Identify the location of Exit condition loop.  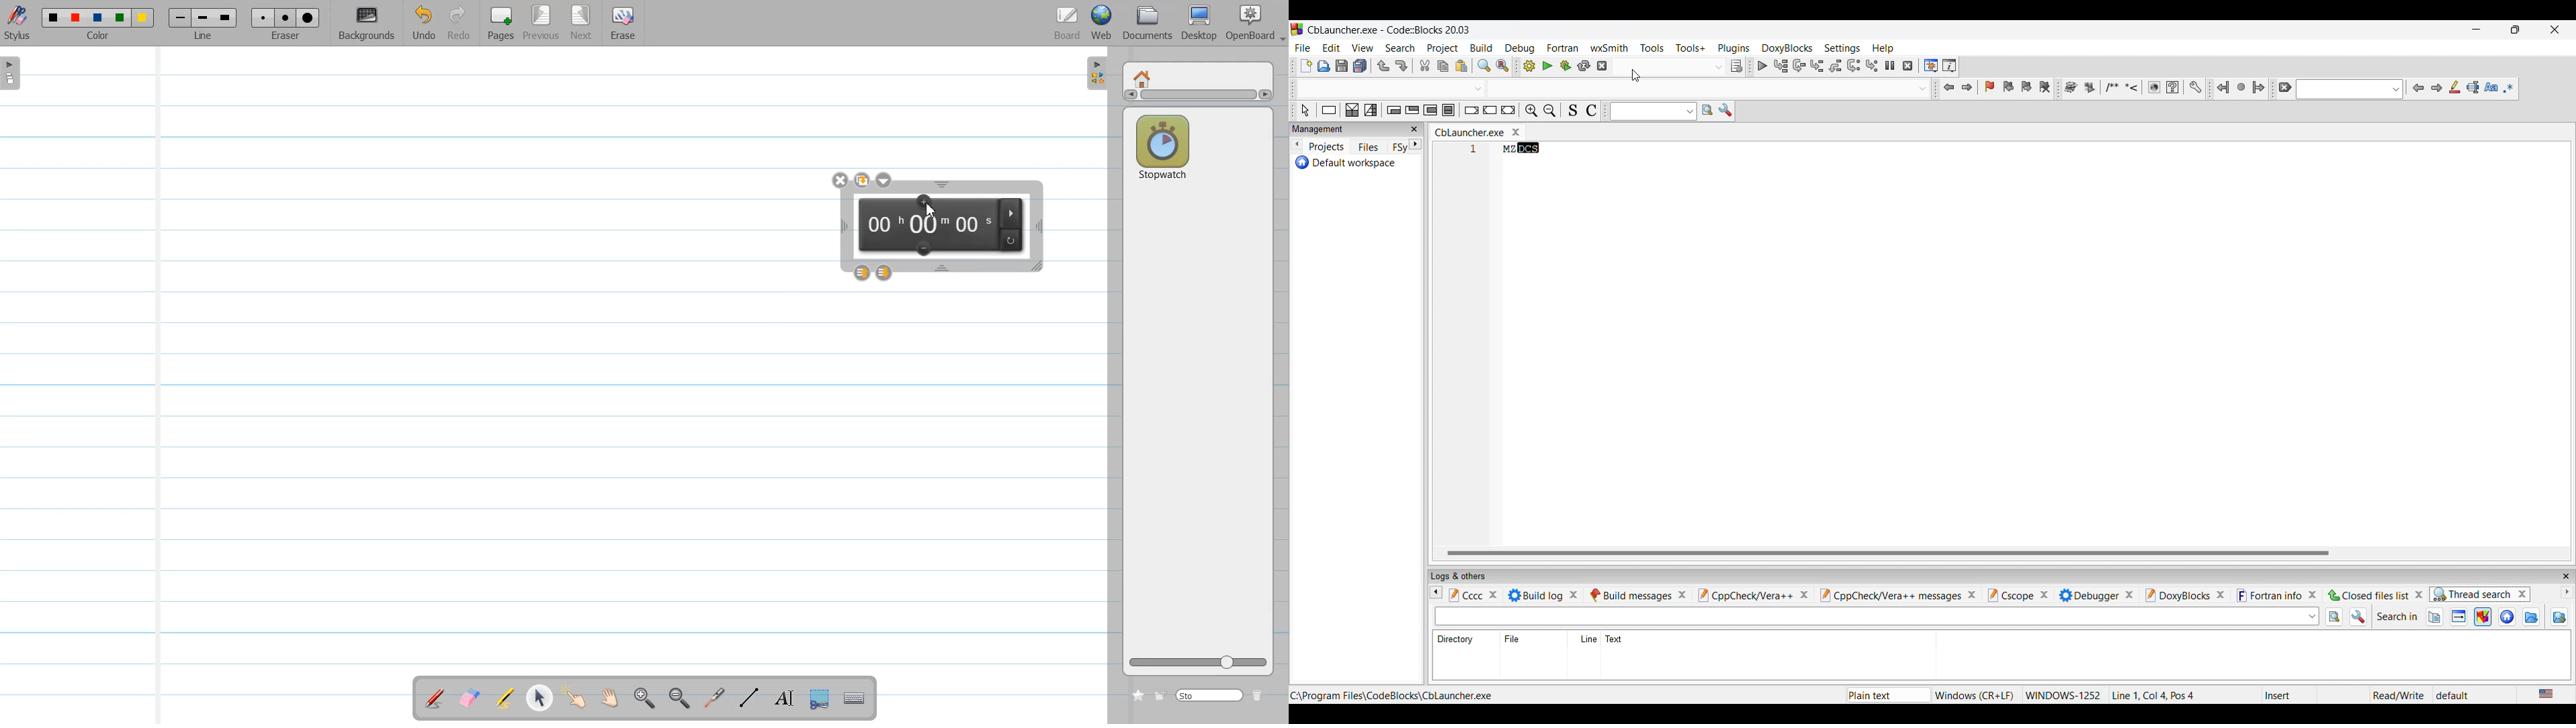
(1412, 110).